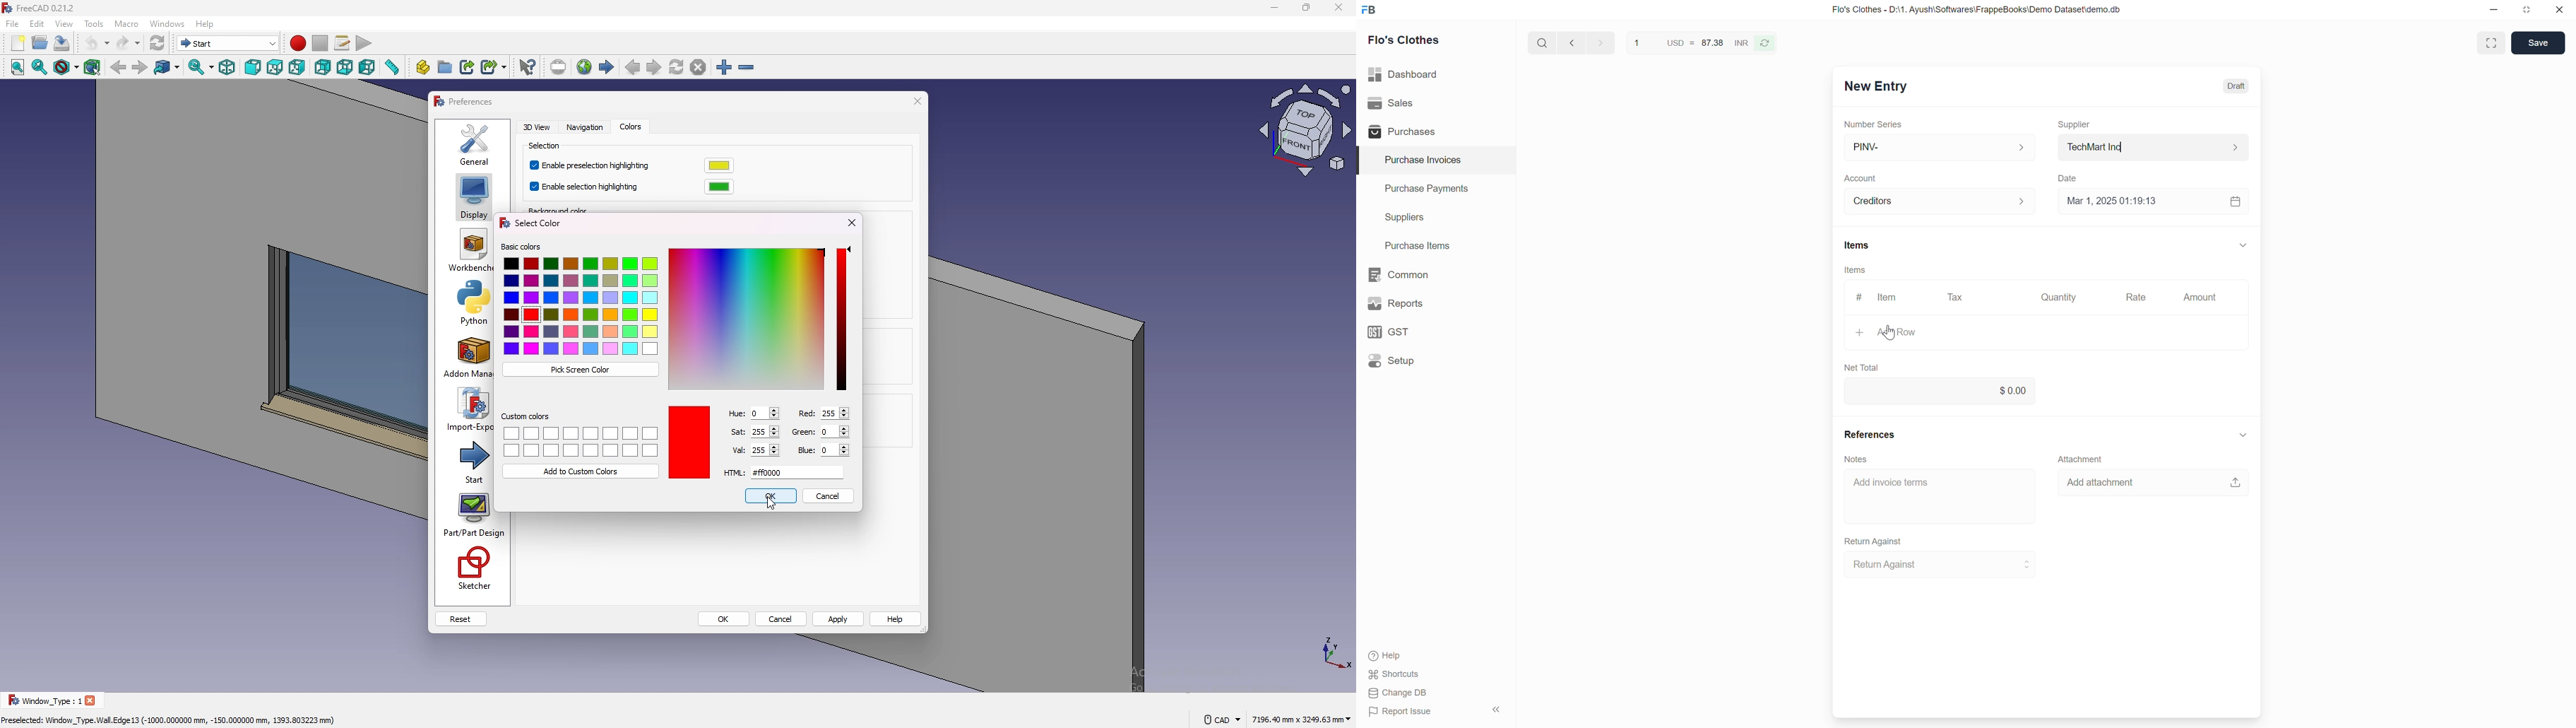 This screenshot has width=2576, height=728. What do you see at coordinates (1404, 73) in the screenshot?
I see `Dashboard` at bounding box center [1404, 73].